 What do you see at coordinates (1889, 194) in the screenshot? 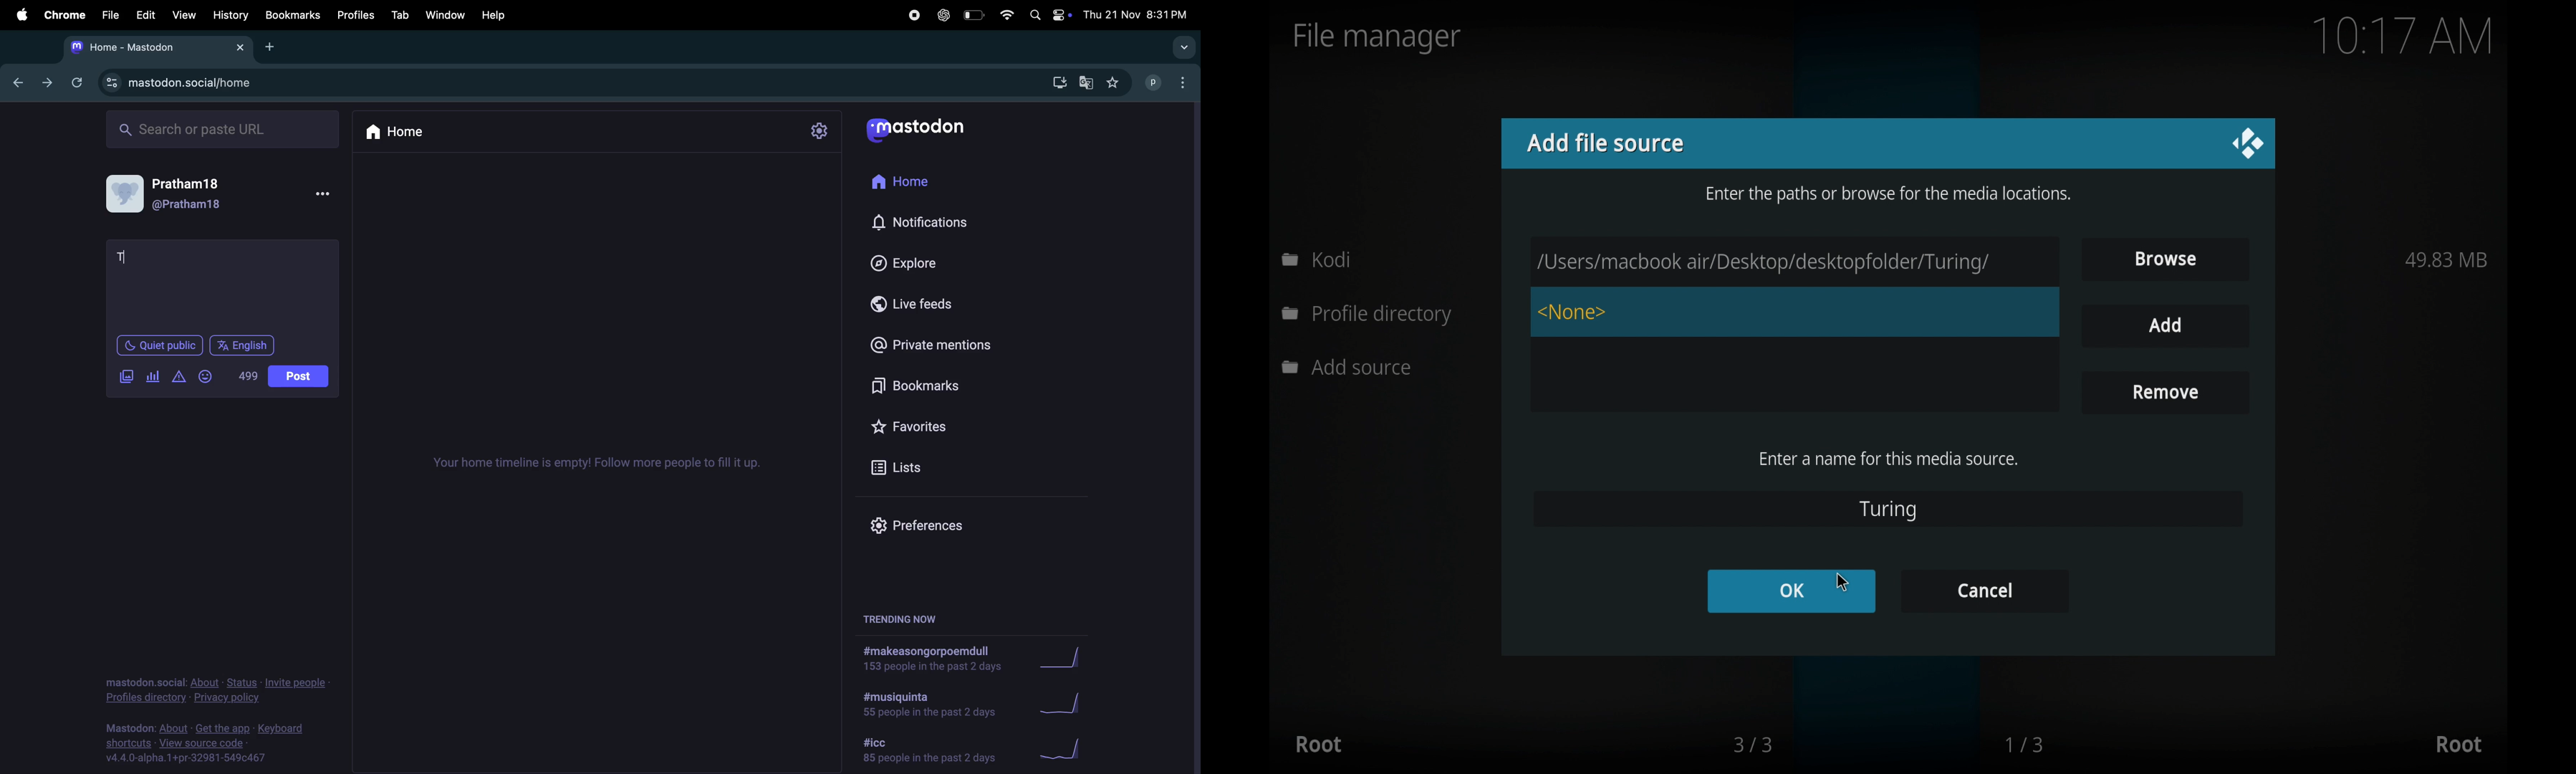
I see `enter the paths or browse for the media locations` at bounding box center [1889, 194].